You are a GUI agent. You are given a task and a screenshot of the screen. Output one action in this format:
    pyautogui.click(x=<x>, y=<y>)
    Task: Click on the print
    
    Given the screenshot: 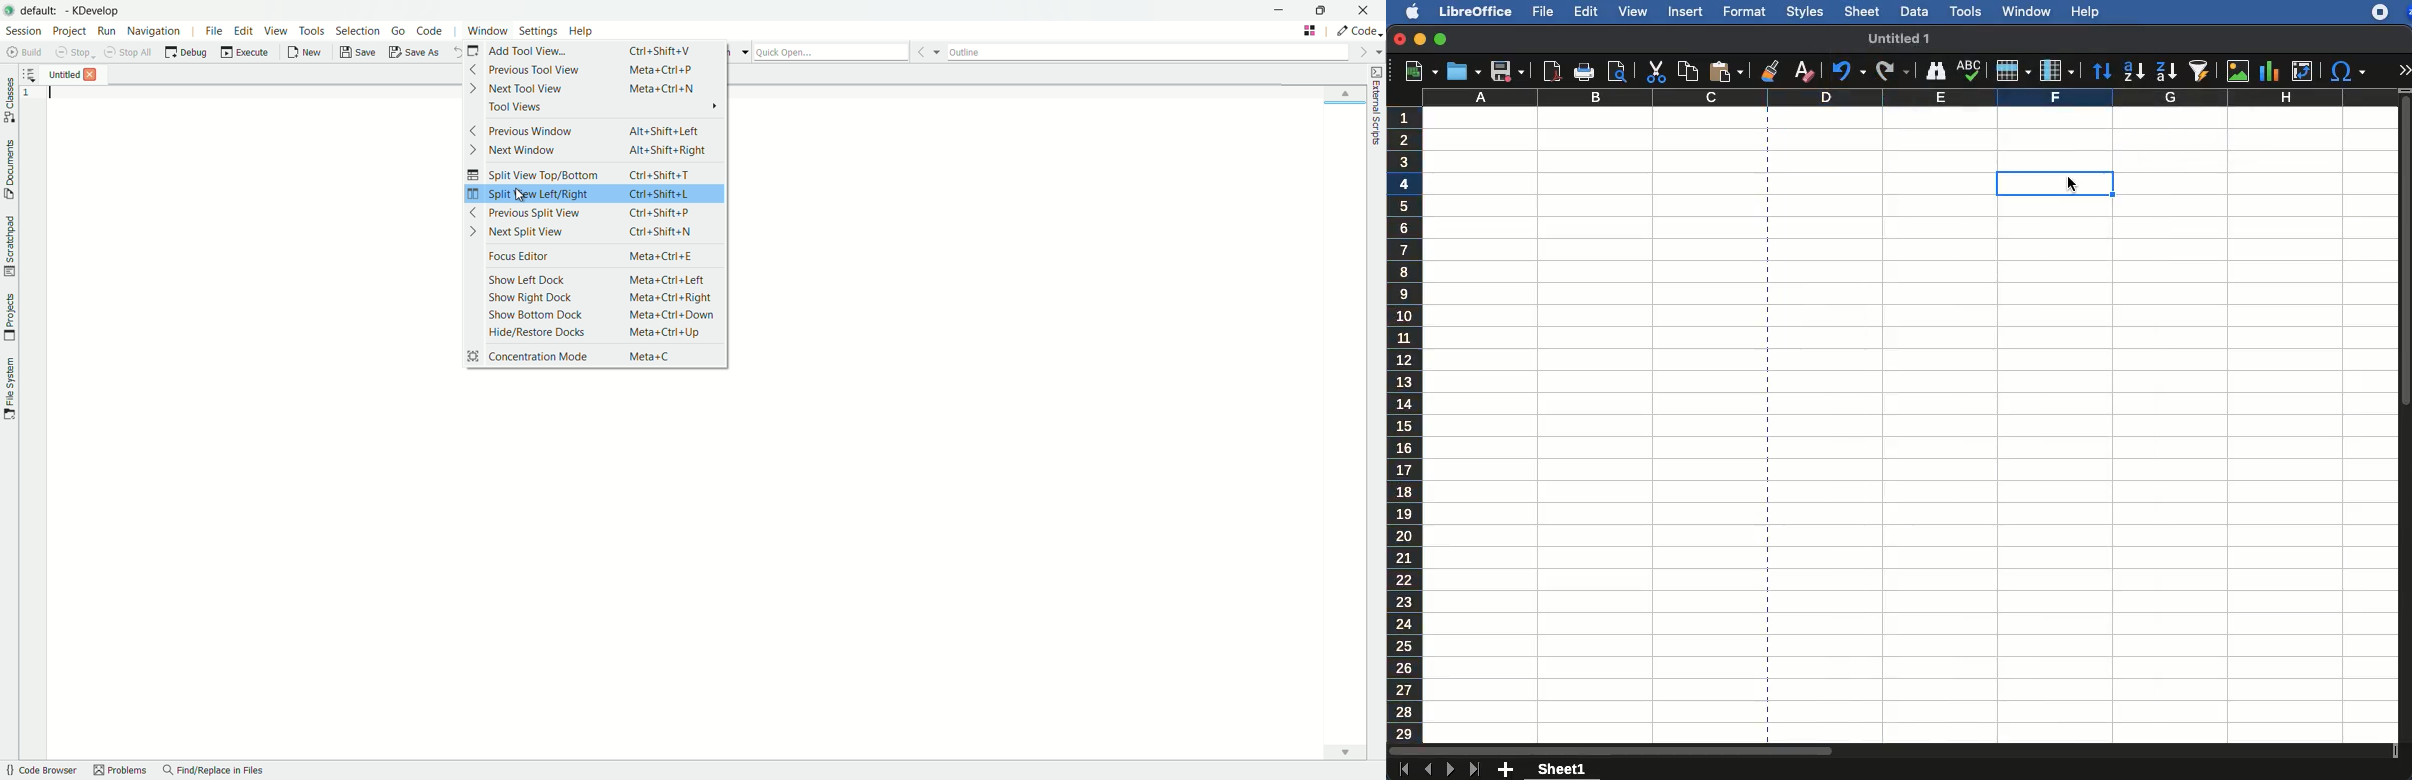 What is the action you would take?
    pyautogui.click(x=1585, y=71)
    